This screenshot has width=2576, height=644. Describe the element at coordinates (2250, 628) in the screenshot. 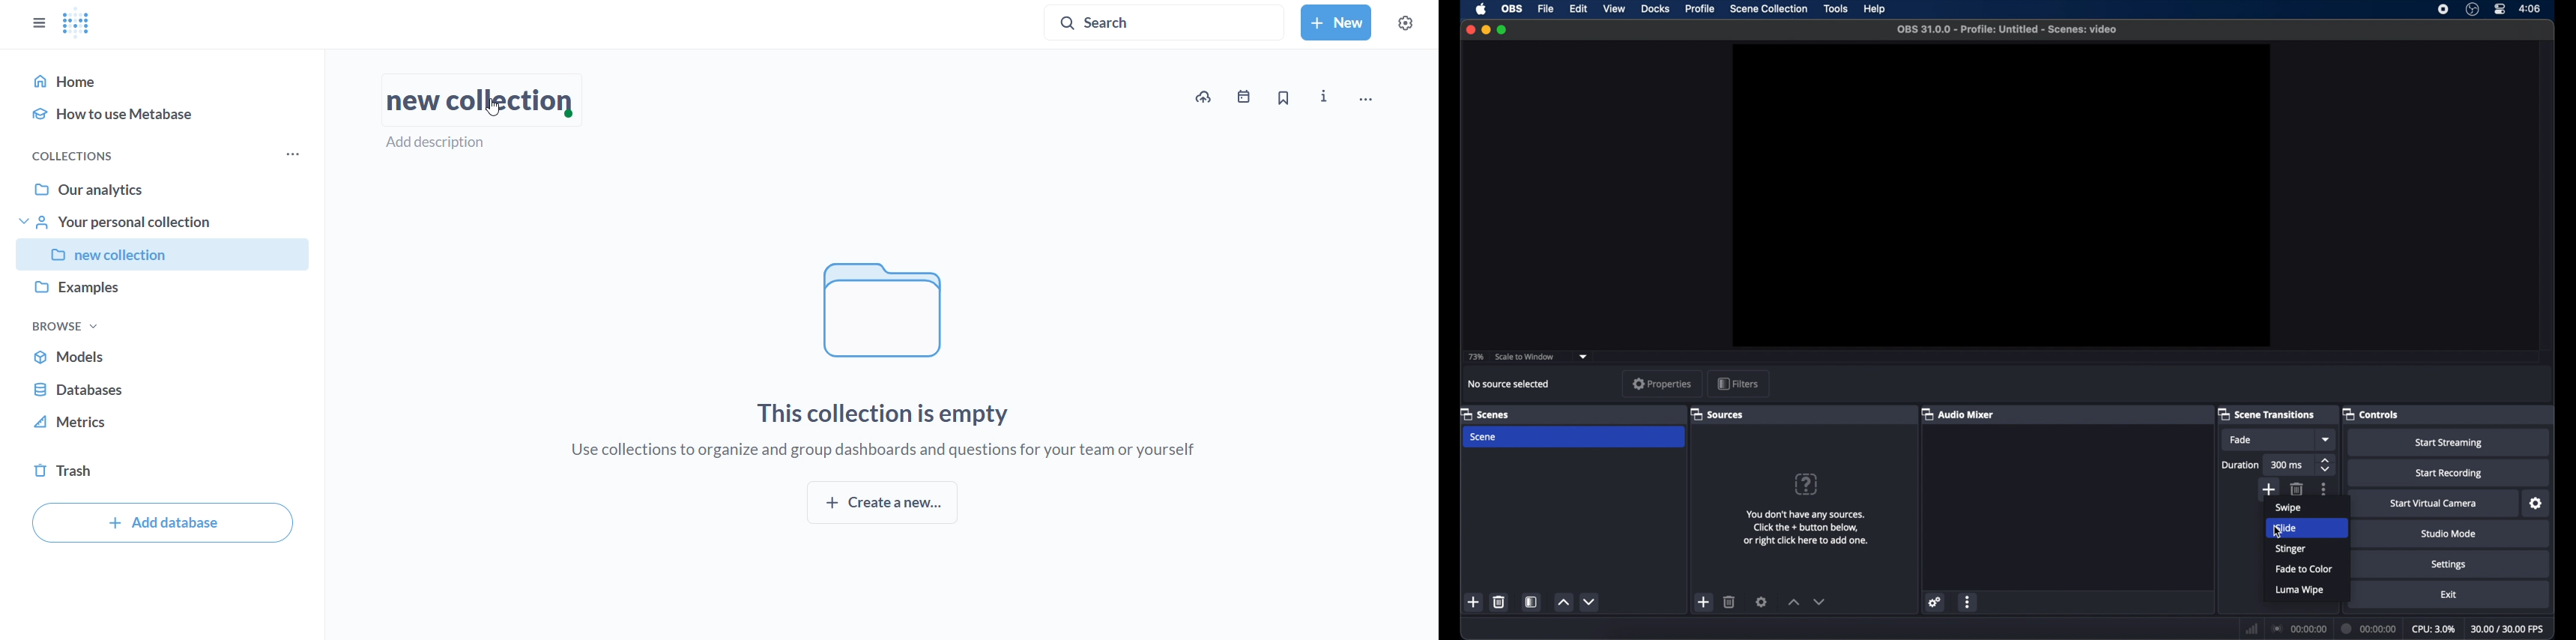

I see `netwrok` at that location.